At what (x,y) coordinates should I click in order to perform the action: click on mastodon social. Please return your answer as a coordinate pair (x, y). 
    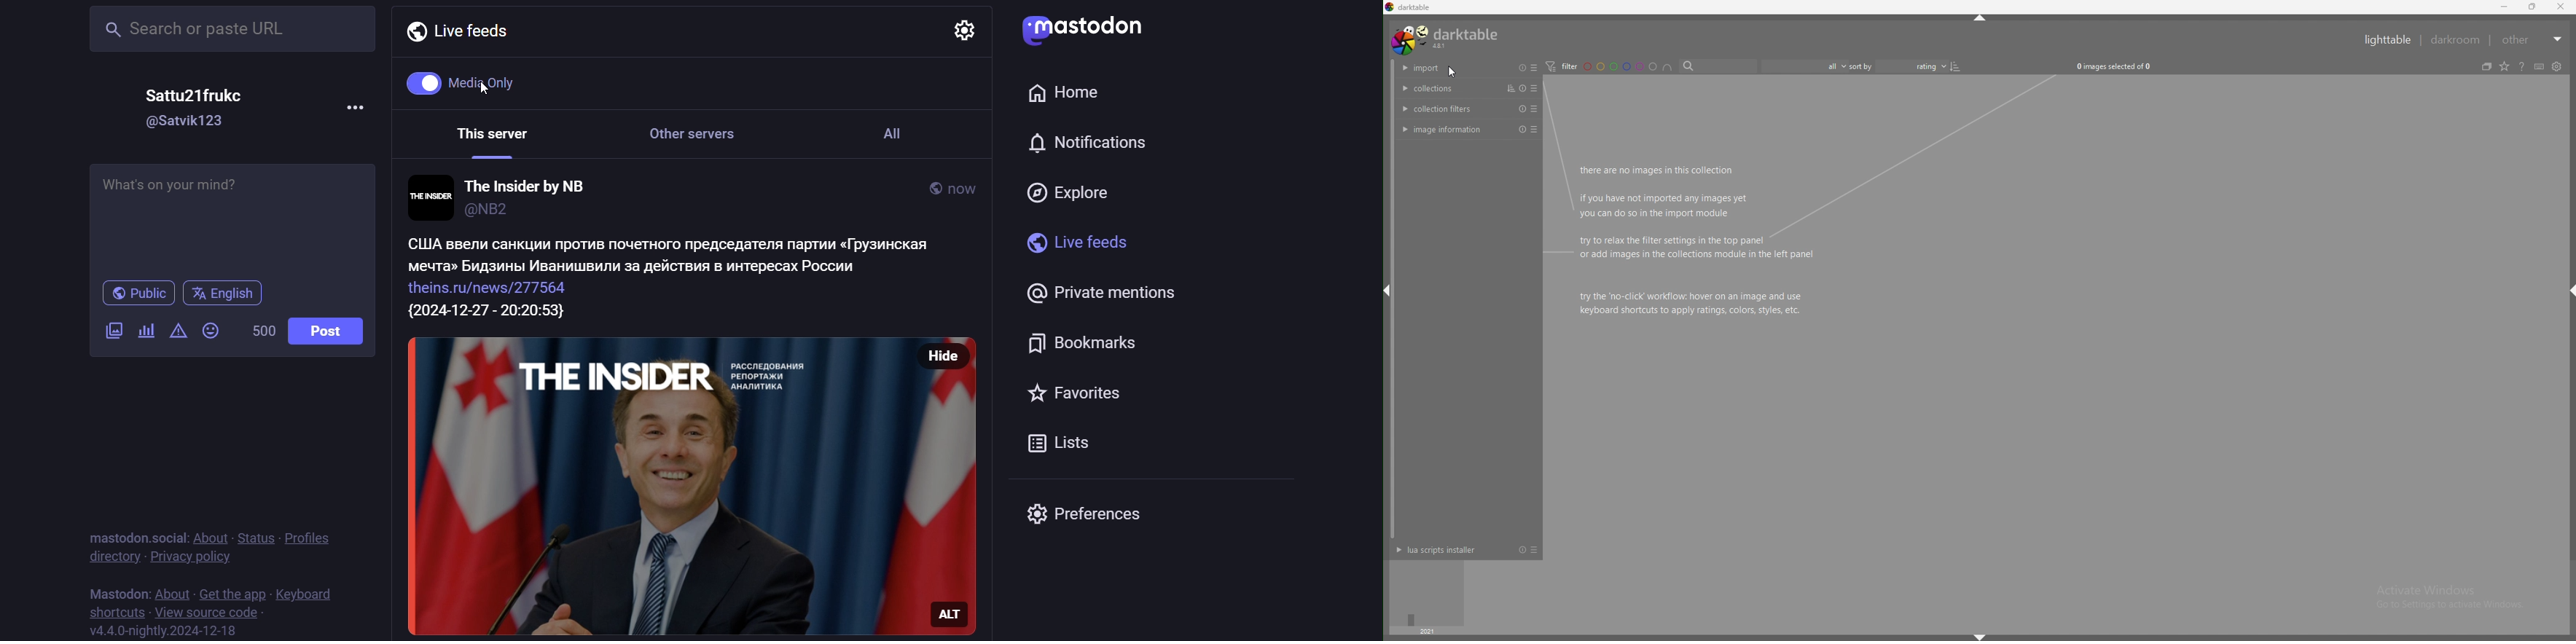
    Looking at the image, I should click on (134, 591).